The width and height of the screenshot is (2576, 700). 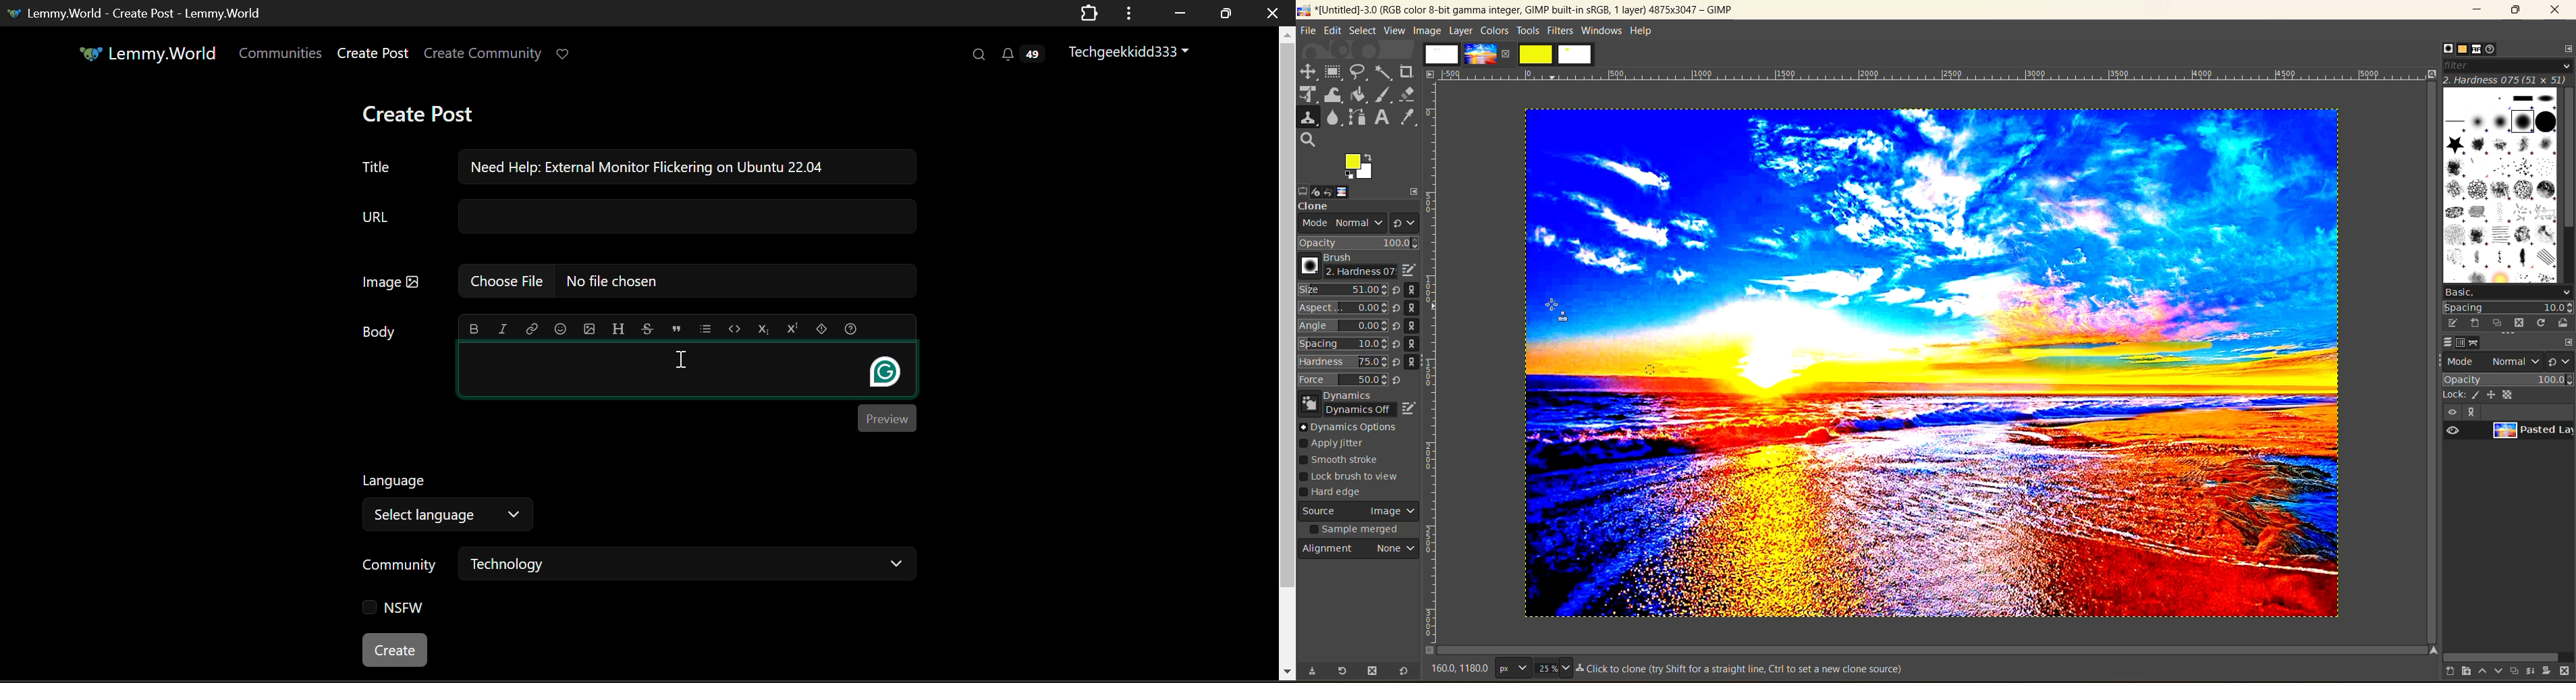 What do you see at coordinates (373, 52) in the screenshot?
I see `Create Post Page Link` at bounding box center [373, 52].